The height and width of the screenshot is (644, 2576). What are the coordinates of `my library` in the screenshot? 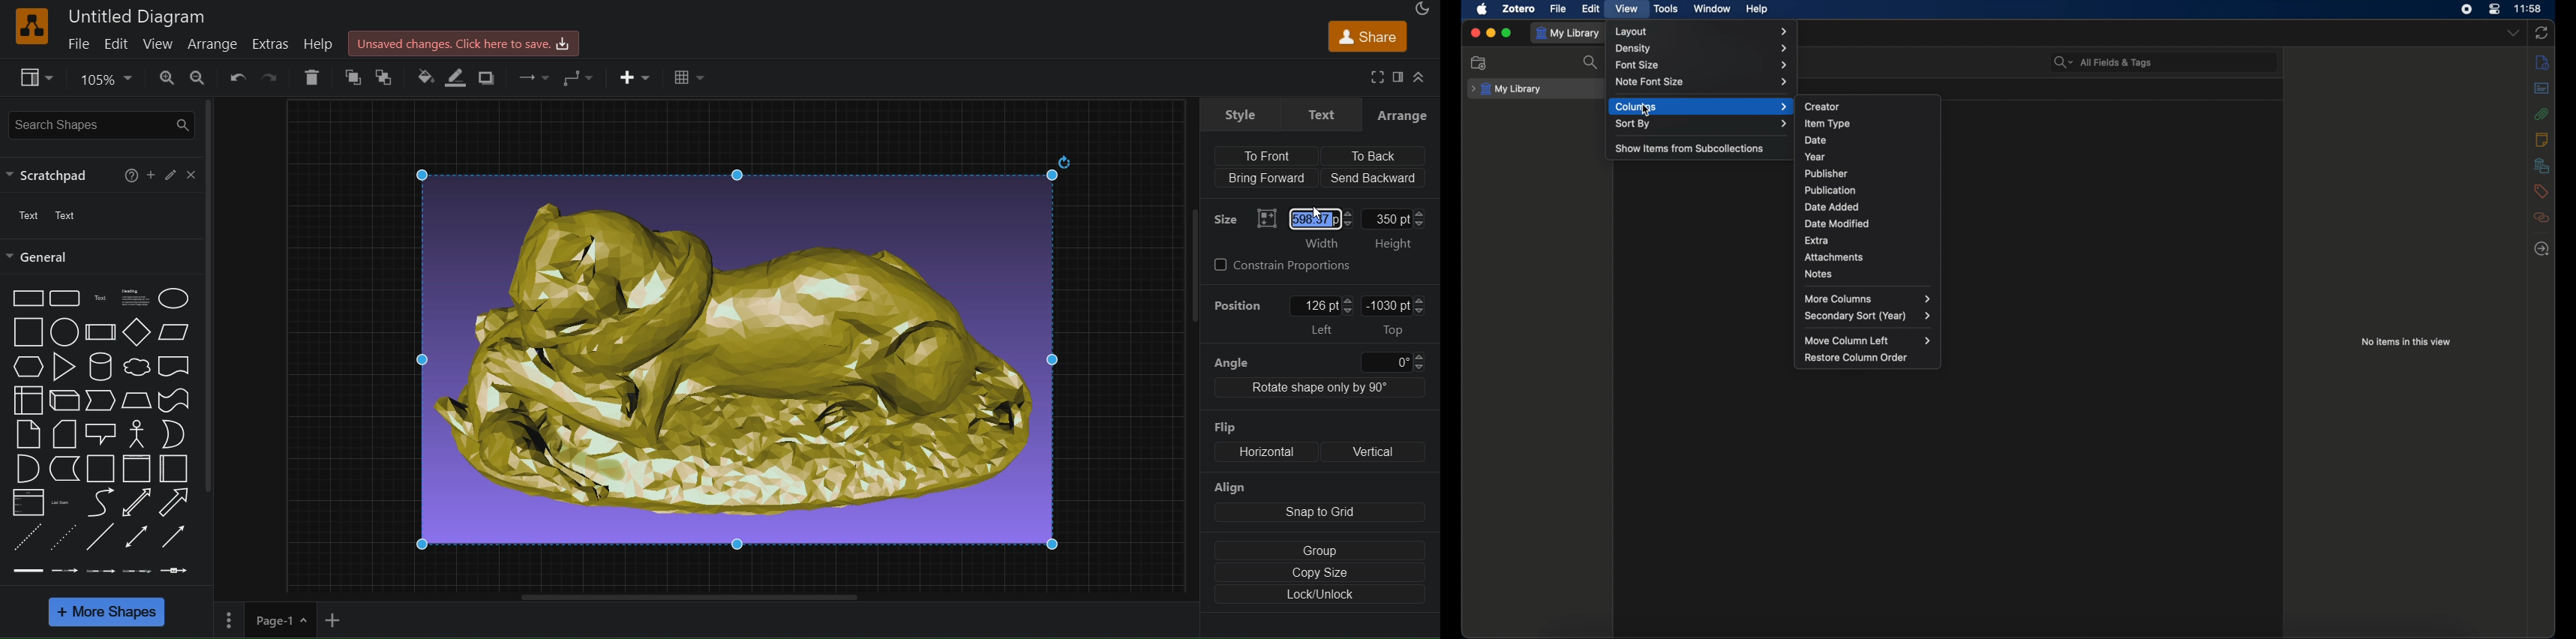 It's located at (1568, 33).